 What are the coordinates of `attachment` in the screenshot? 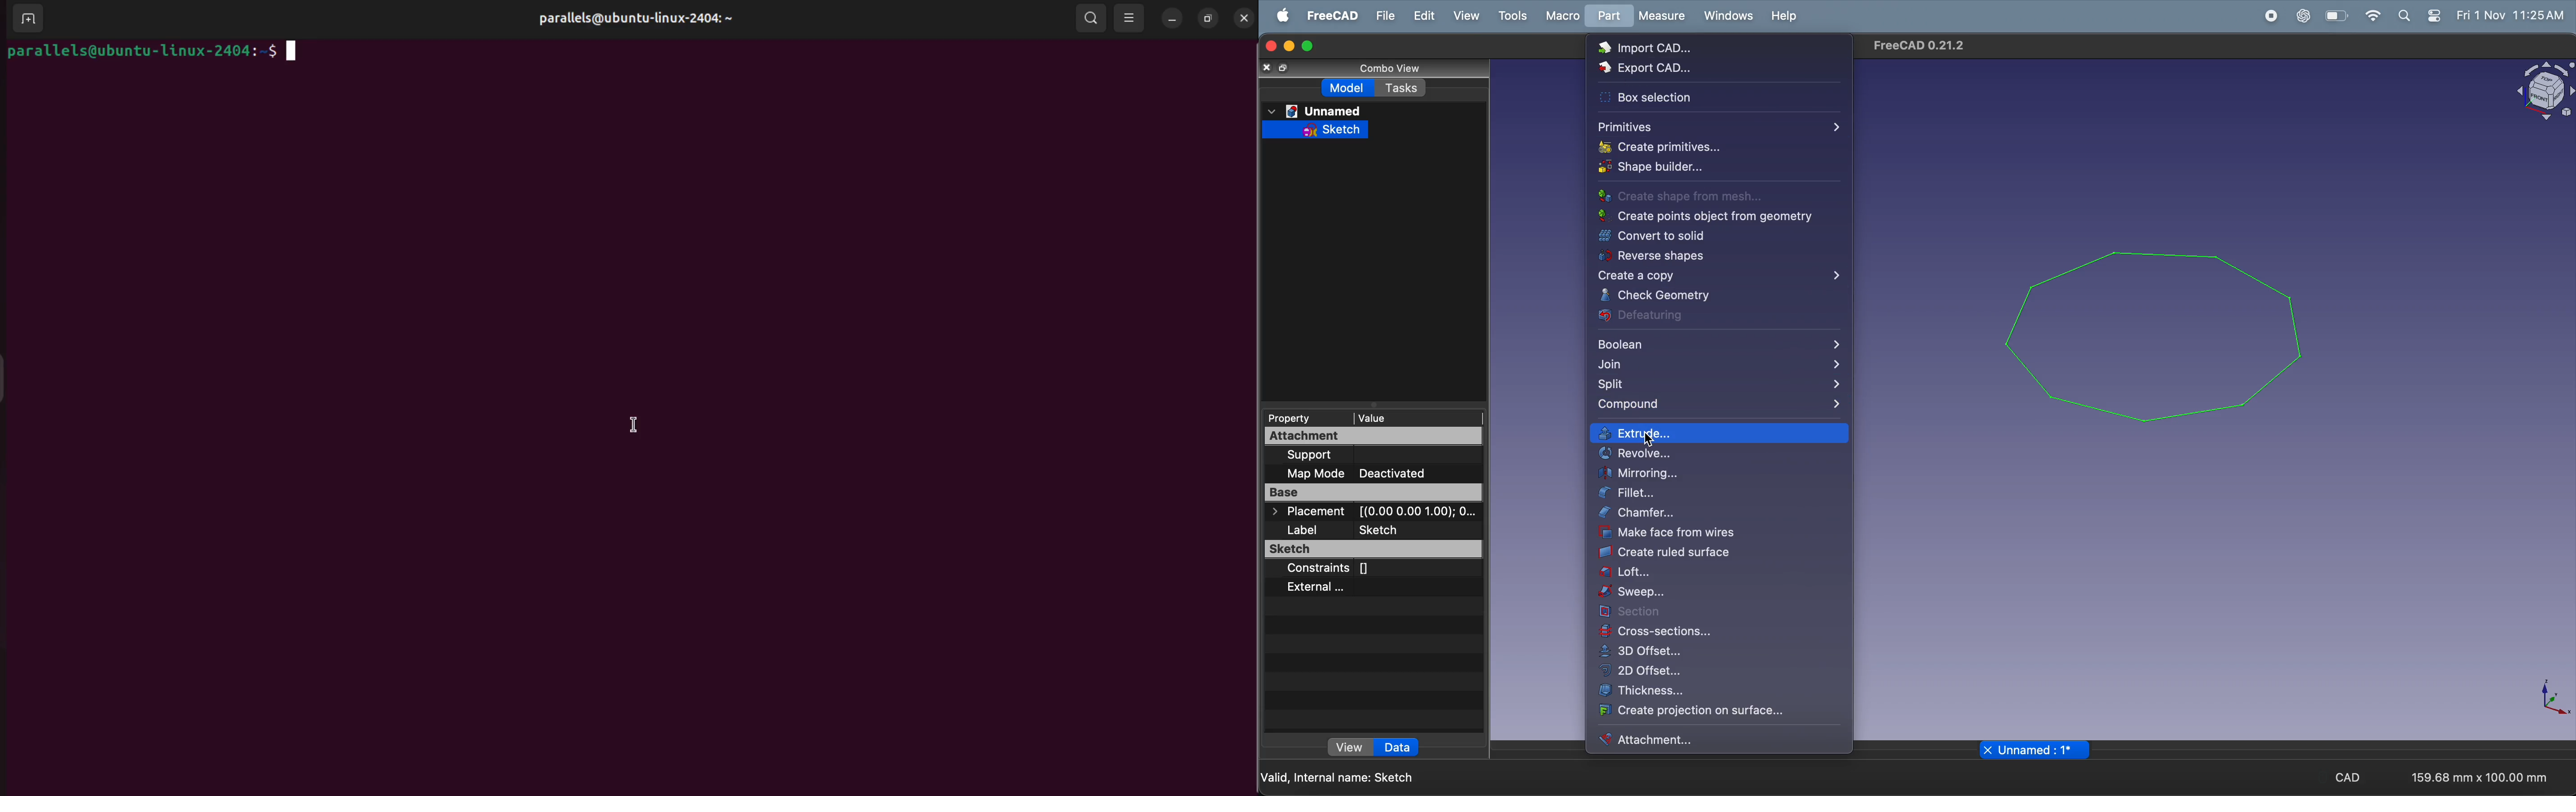 It's located at (1364, 437).